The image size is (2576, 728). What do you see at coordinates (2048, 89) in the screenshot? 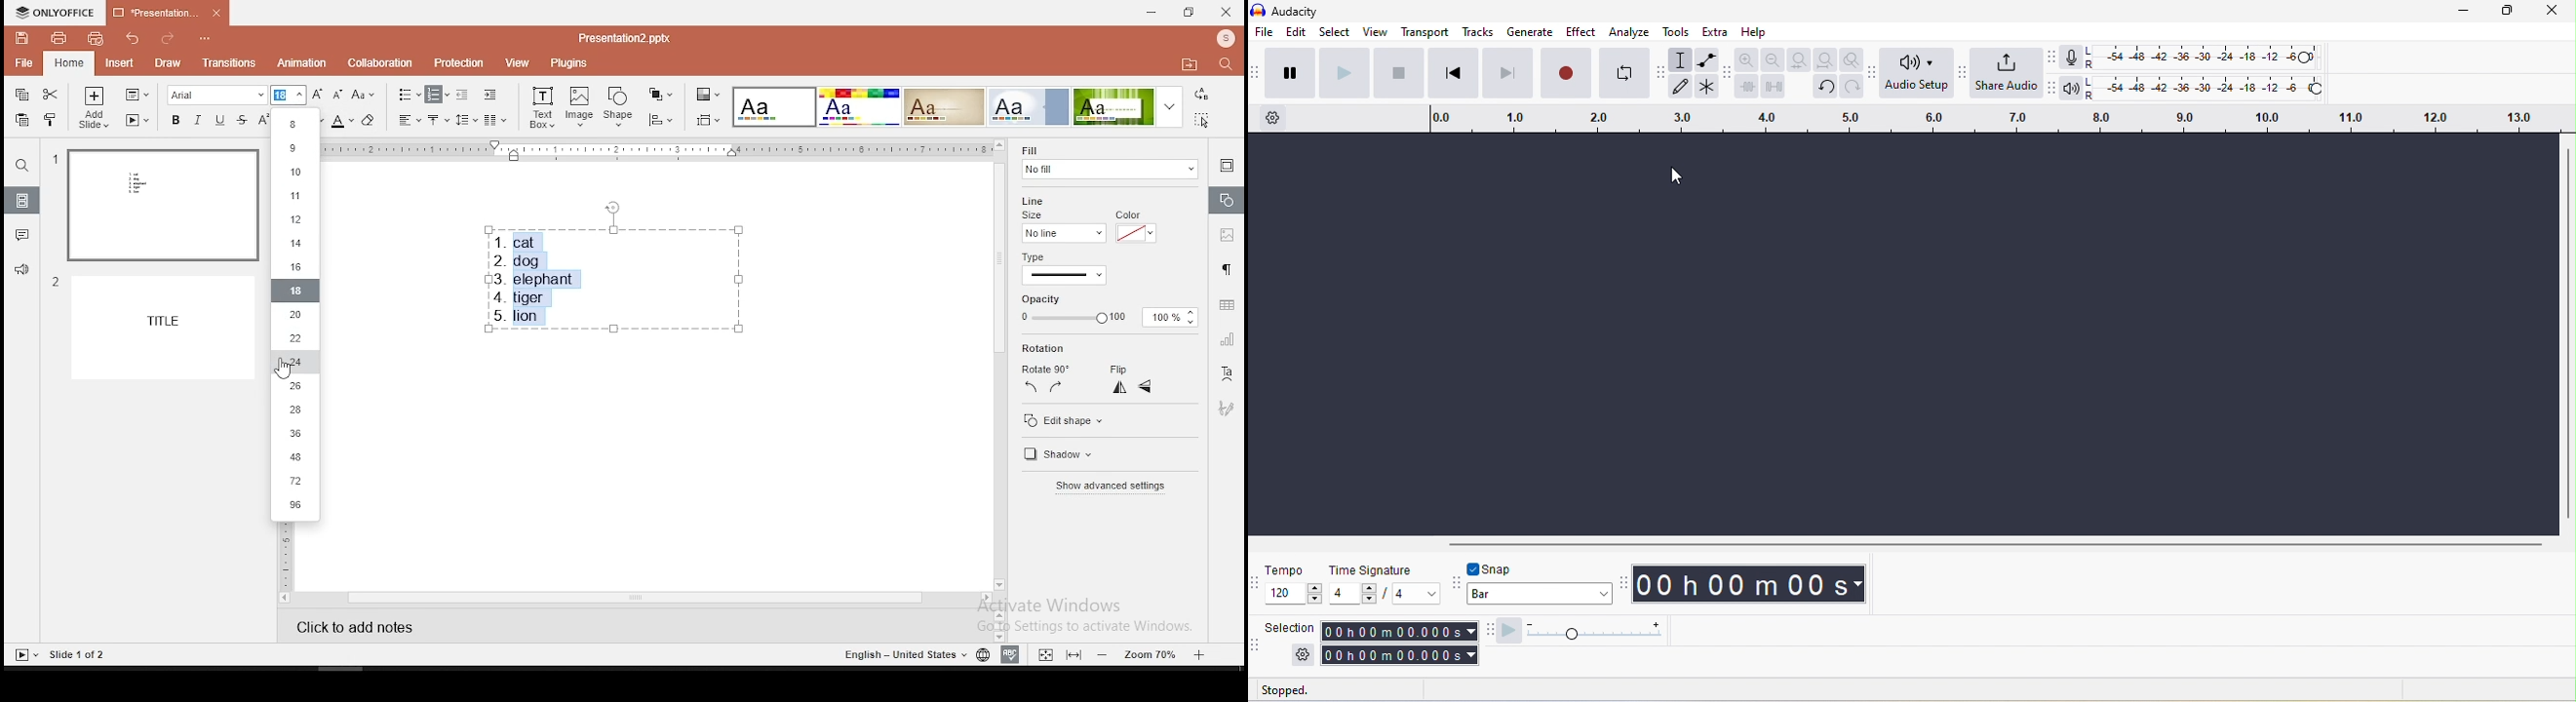
I see `audacity playback meter toolbar` at bounding box center [2048, 89].